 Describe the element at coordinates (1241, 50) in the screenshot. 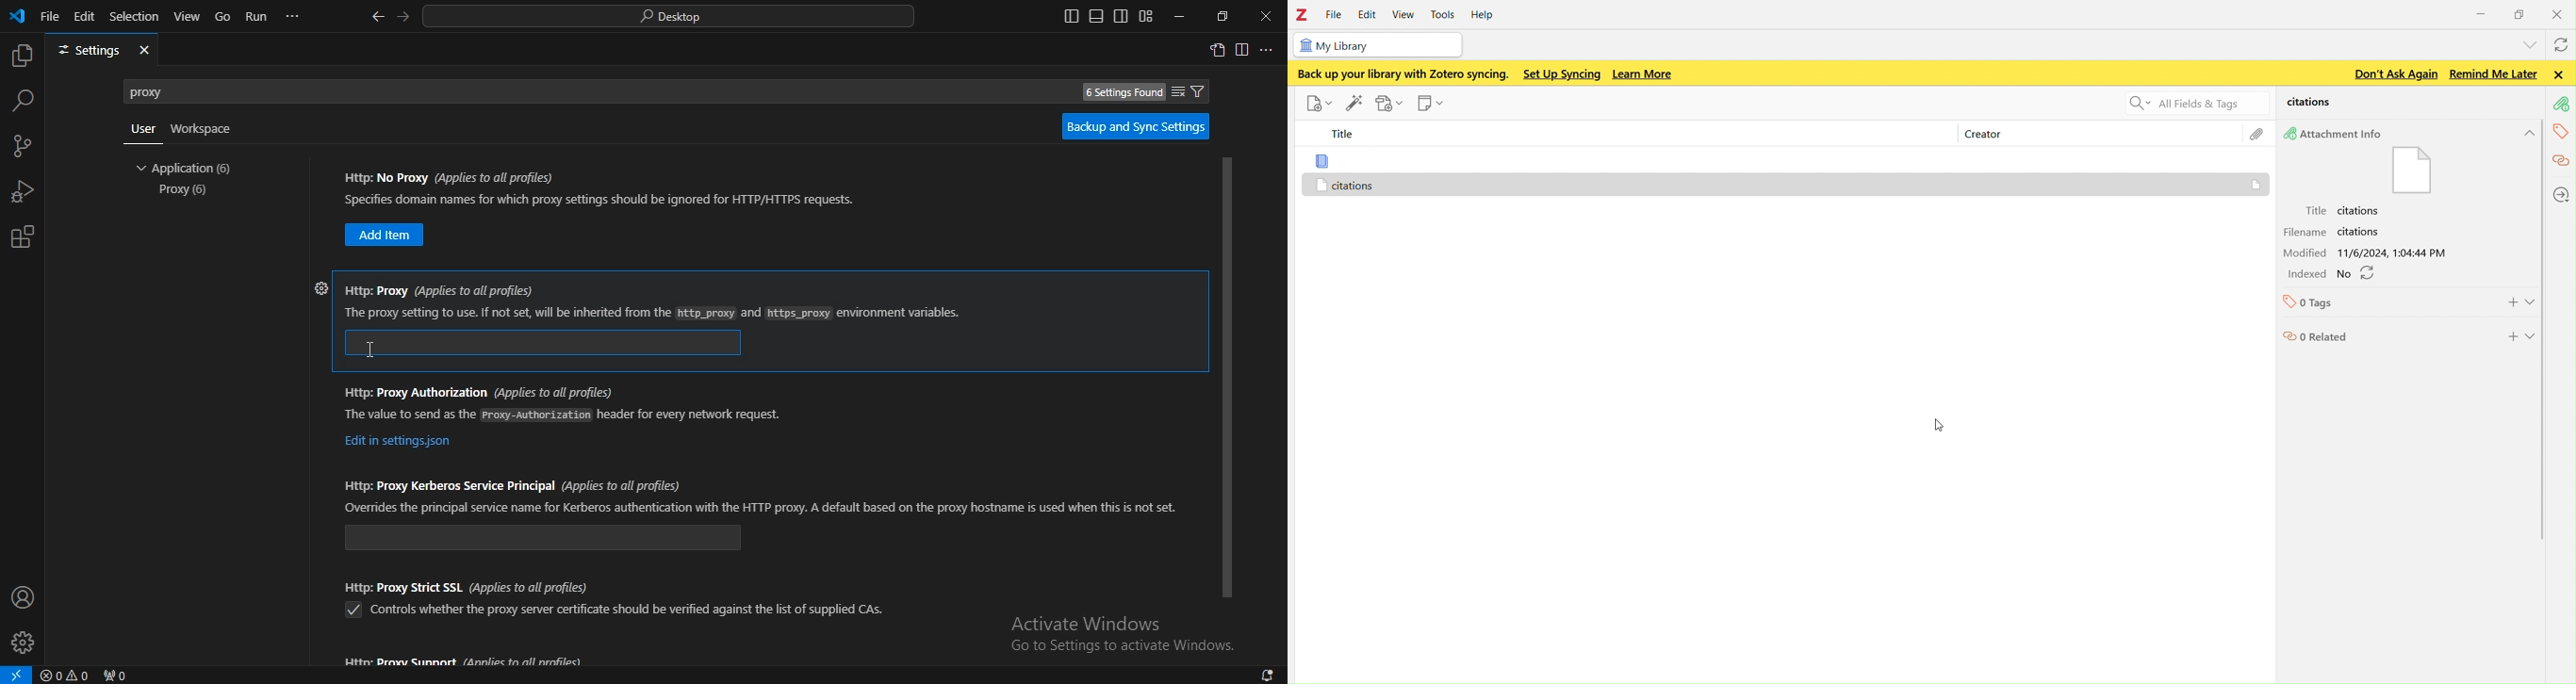

I see `split editor right` at that location.